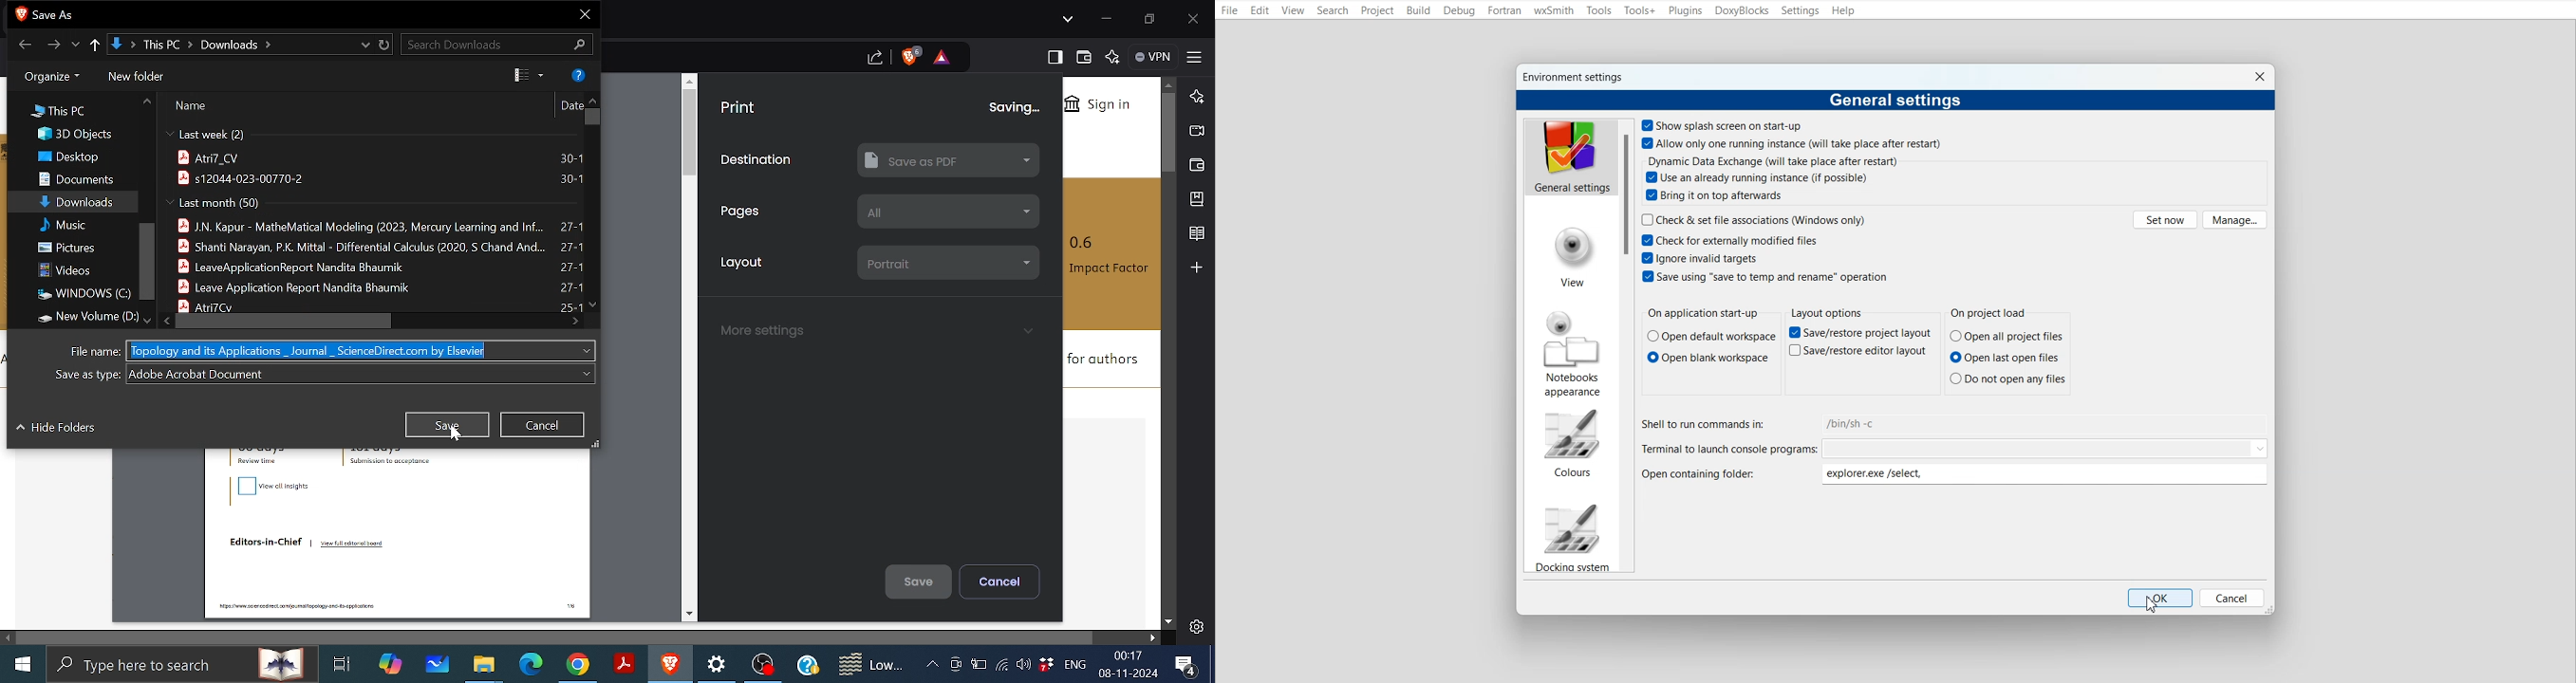 The width and height of the screenshot is (2576, 700). What do you see at coordinates (340, 664) in the screenshot?
I see `Task View` at bounding box center [340, 664].